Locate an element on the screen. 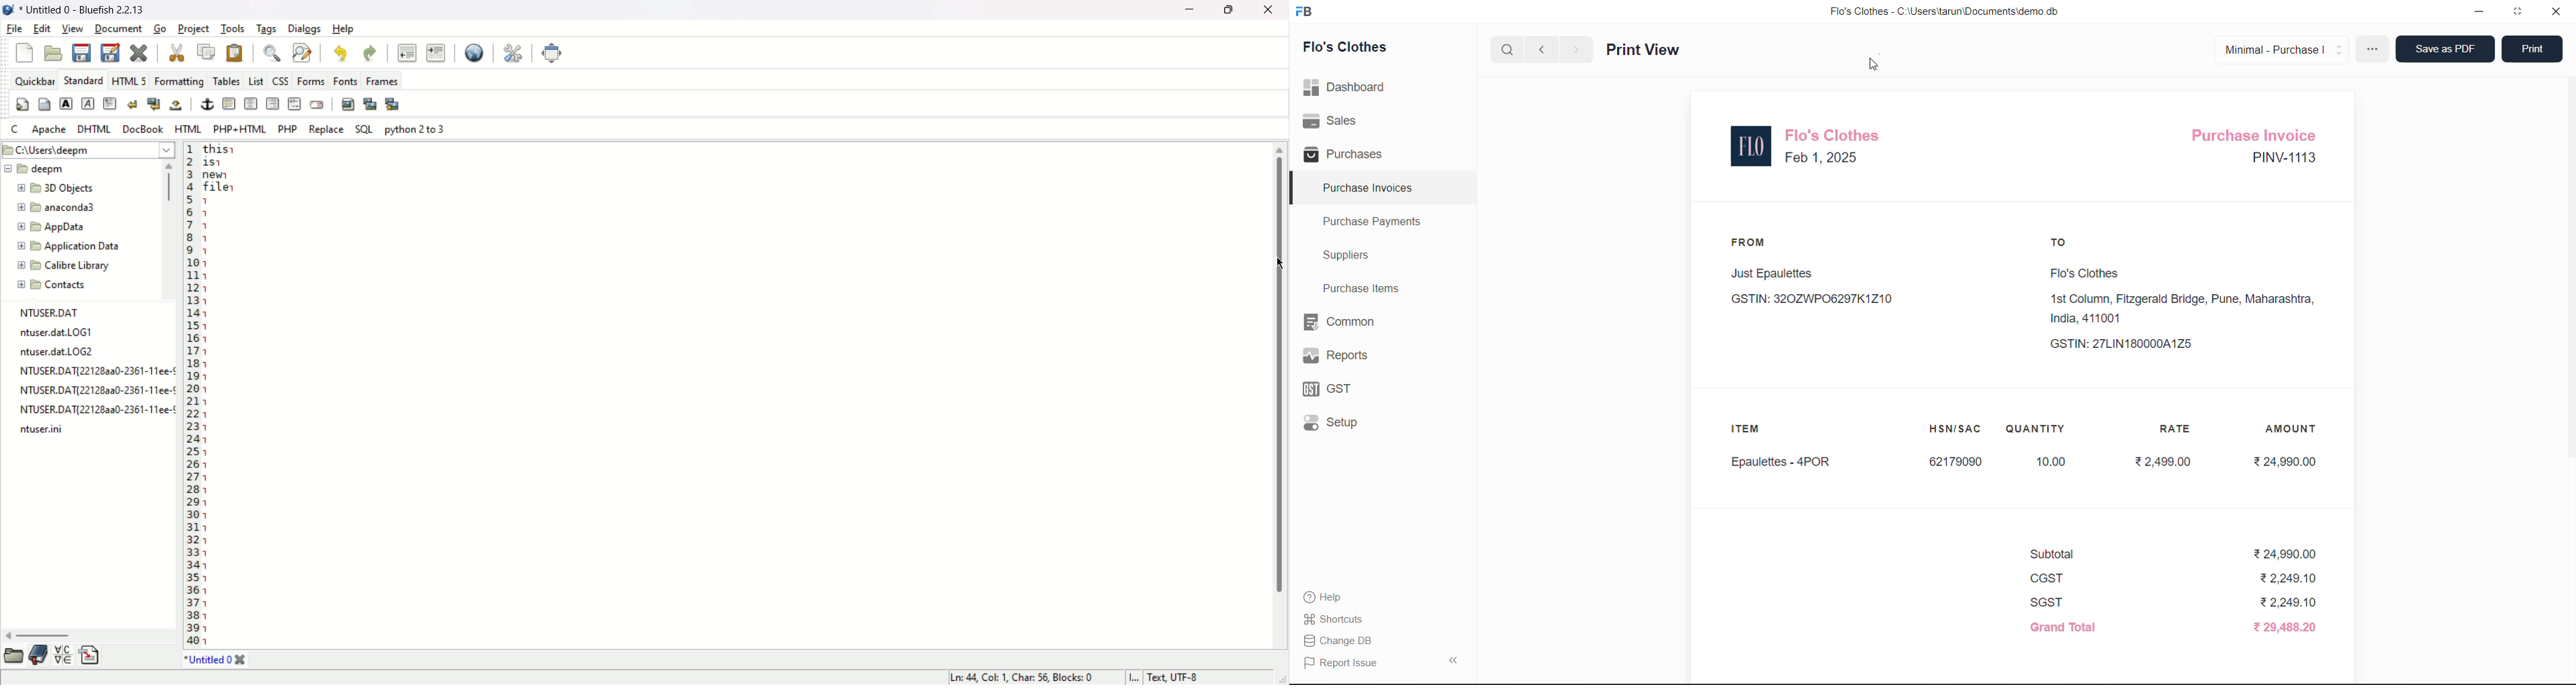 The width and height of the screenshot is (2576, 700). Epaulettes - 4POR is located at coordinates (1781, 462).